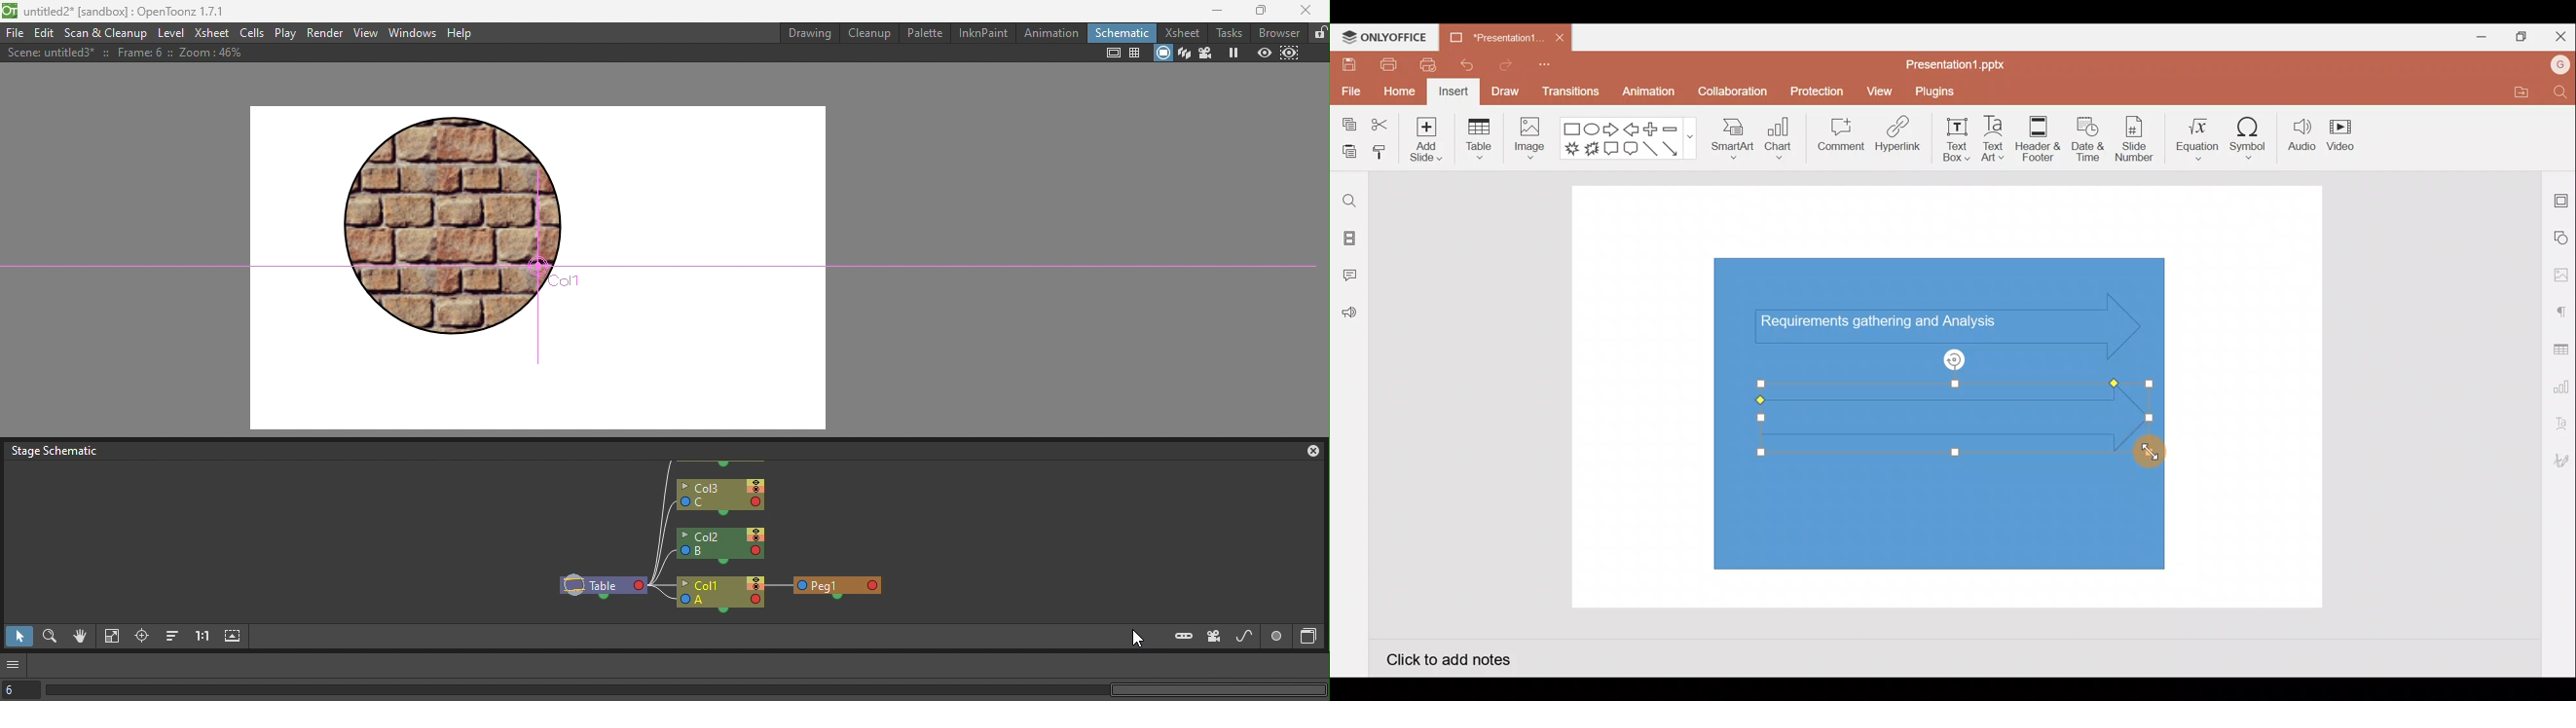 This screenshot has width=2576, height=728. Describe the element at coordinates (56, 450) in the screenshot. I see `Stage schematic` at that location.